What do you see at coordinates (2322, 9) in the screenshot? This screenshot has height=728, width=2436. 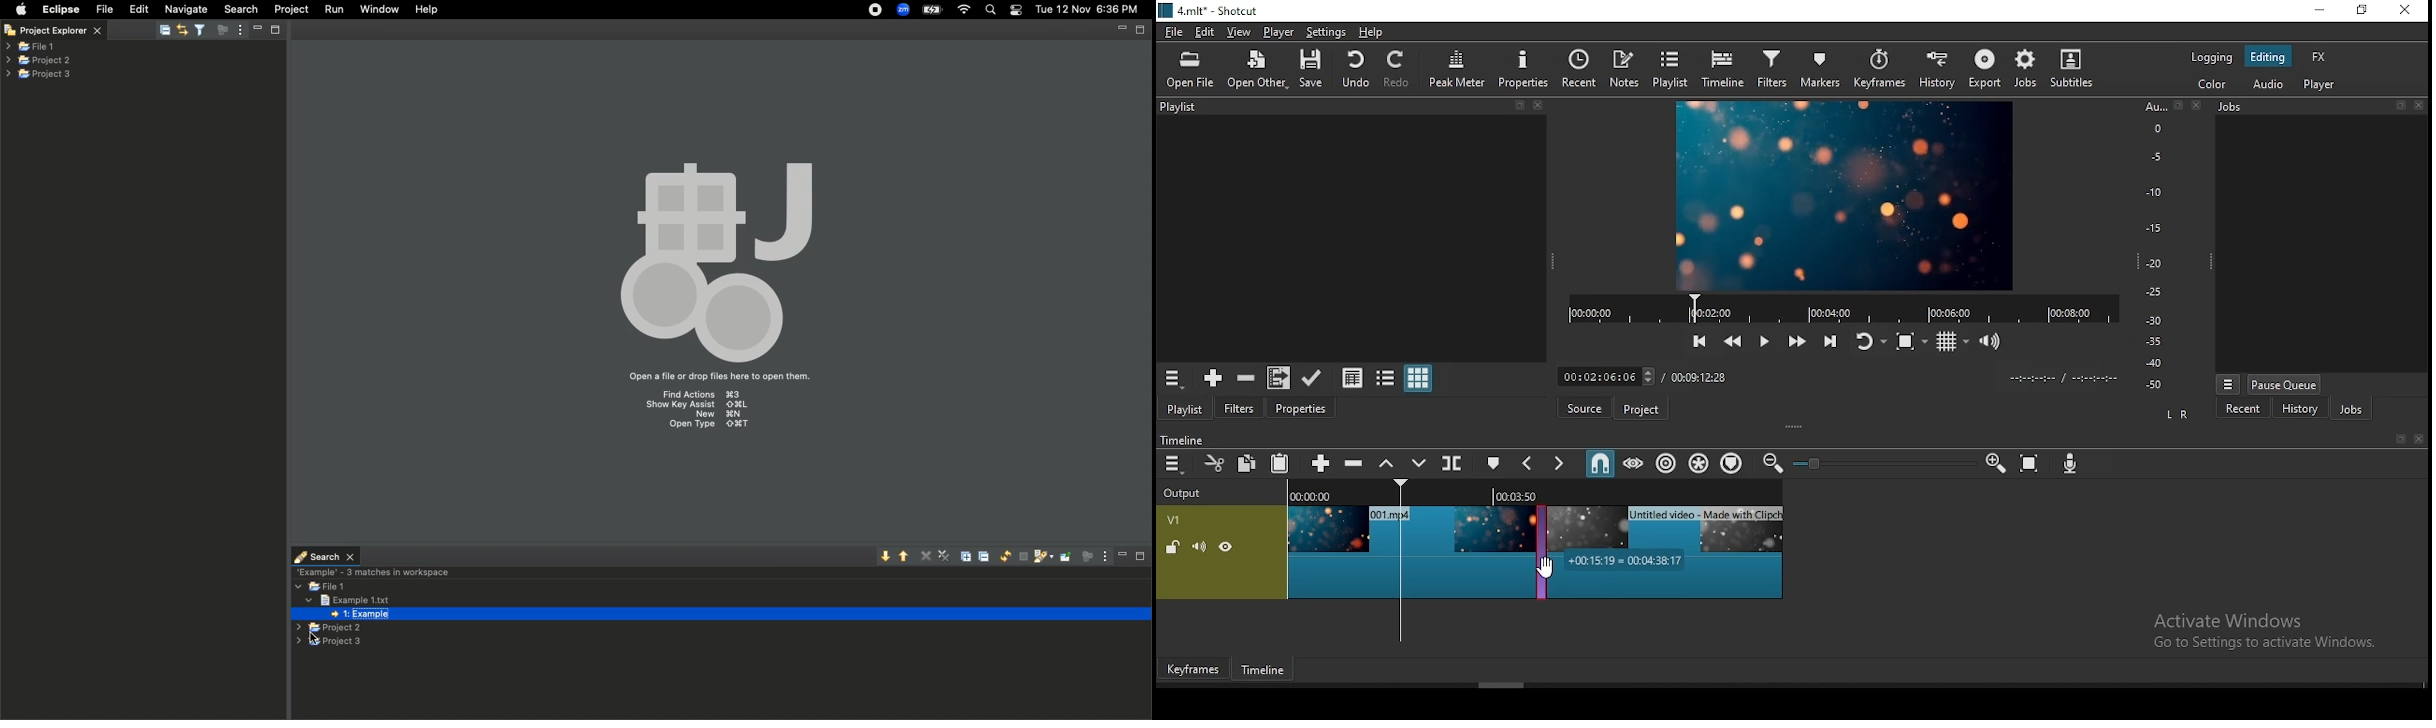 I see `minimize` at bounding box center [2322, 9].